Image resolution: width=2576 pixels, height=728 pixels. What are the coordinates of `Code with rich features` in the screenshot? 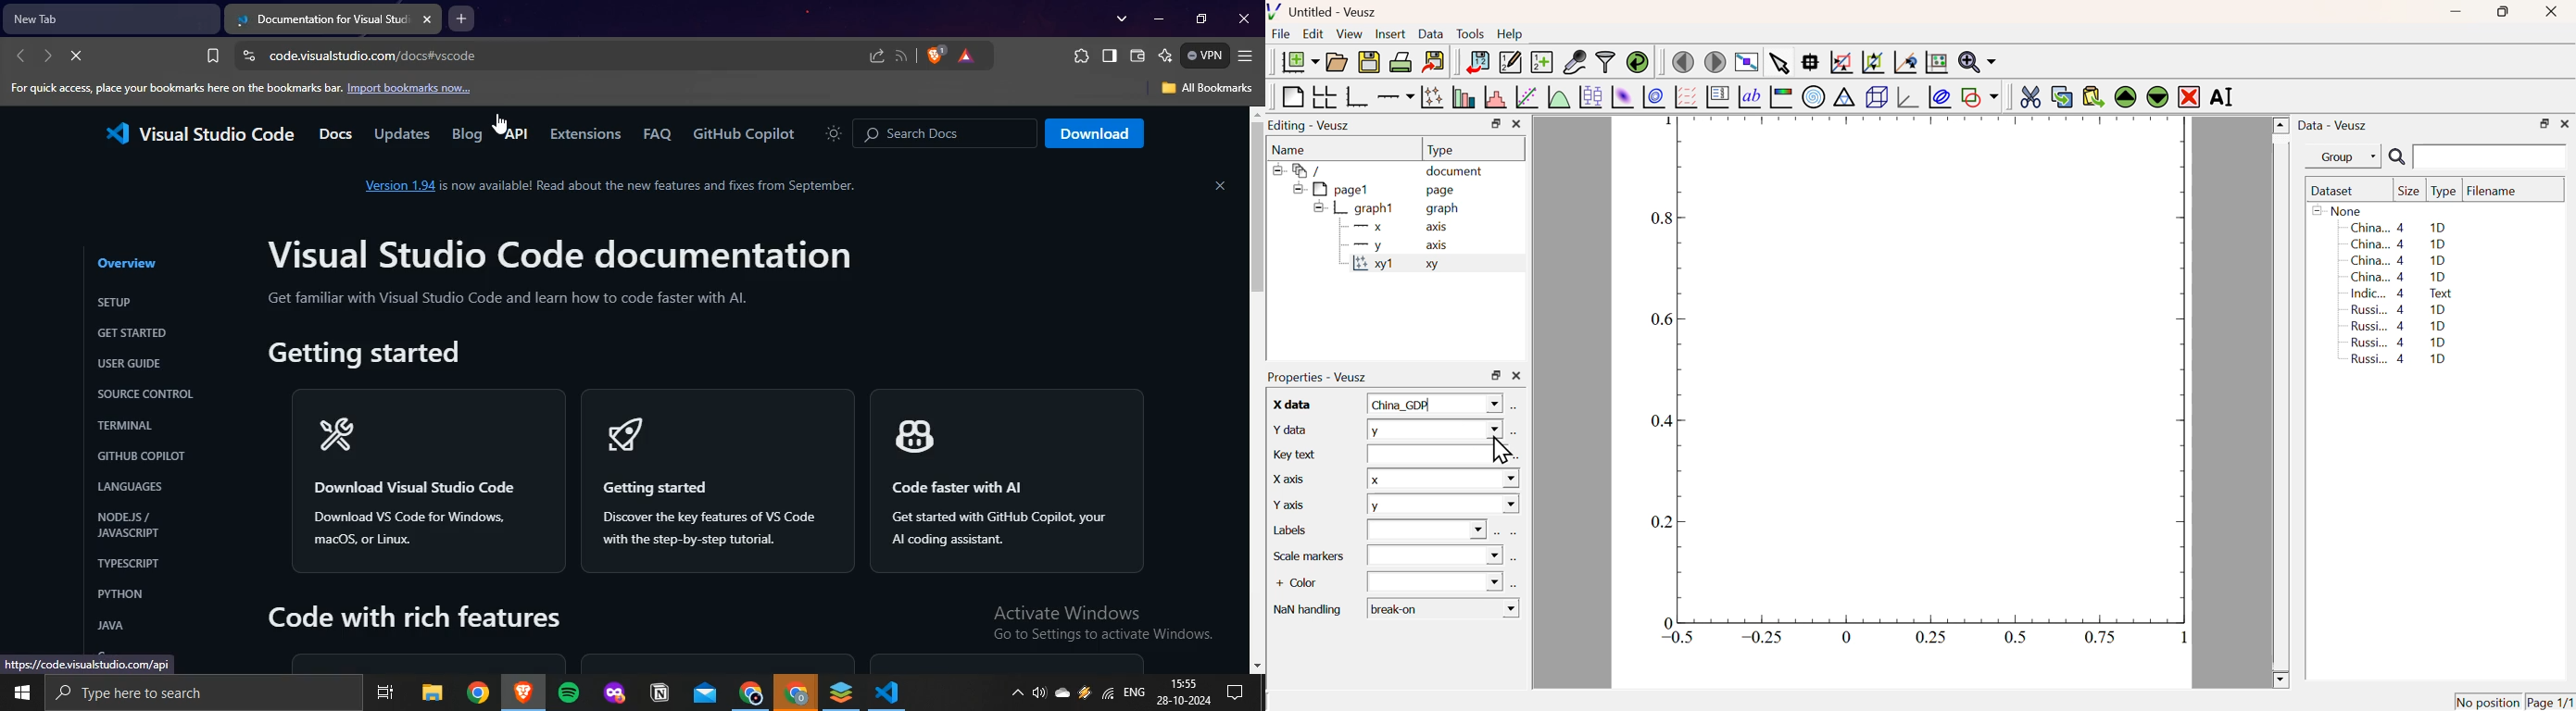 It's located at (421, 616).